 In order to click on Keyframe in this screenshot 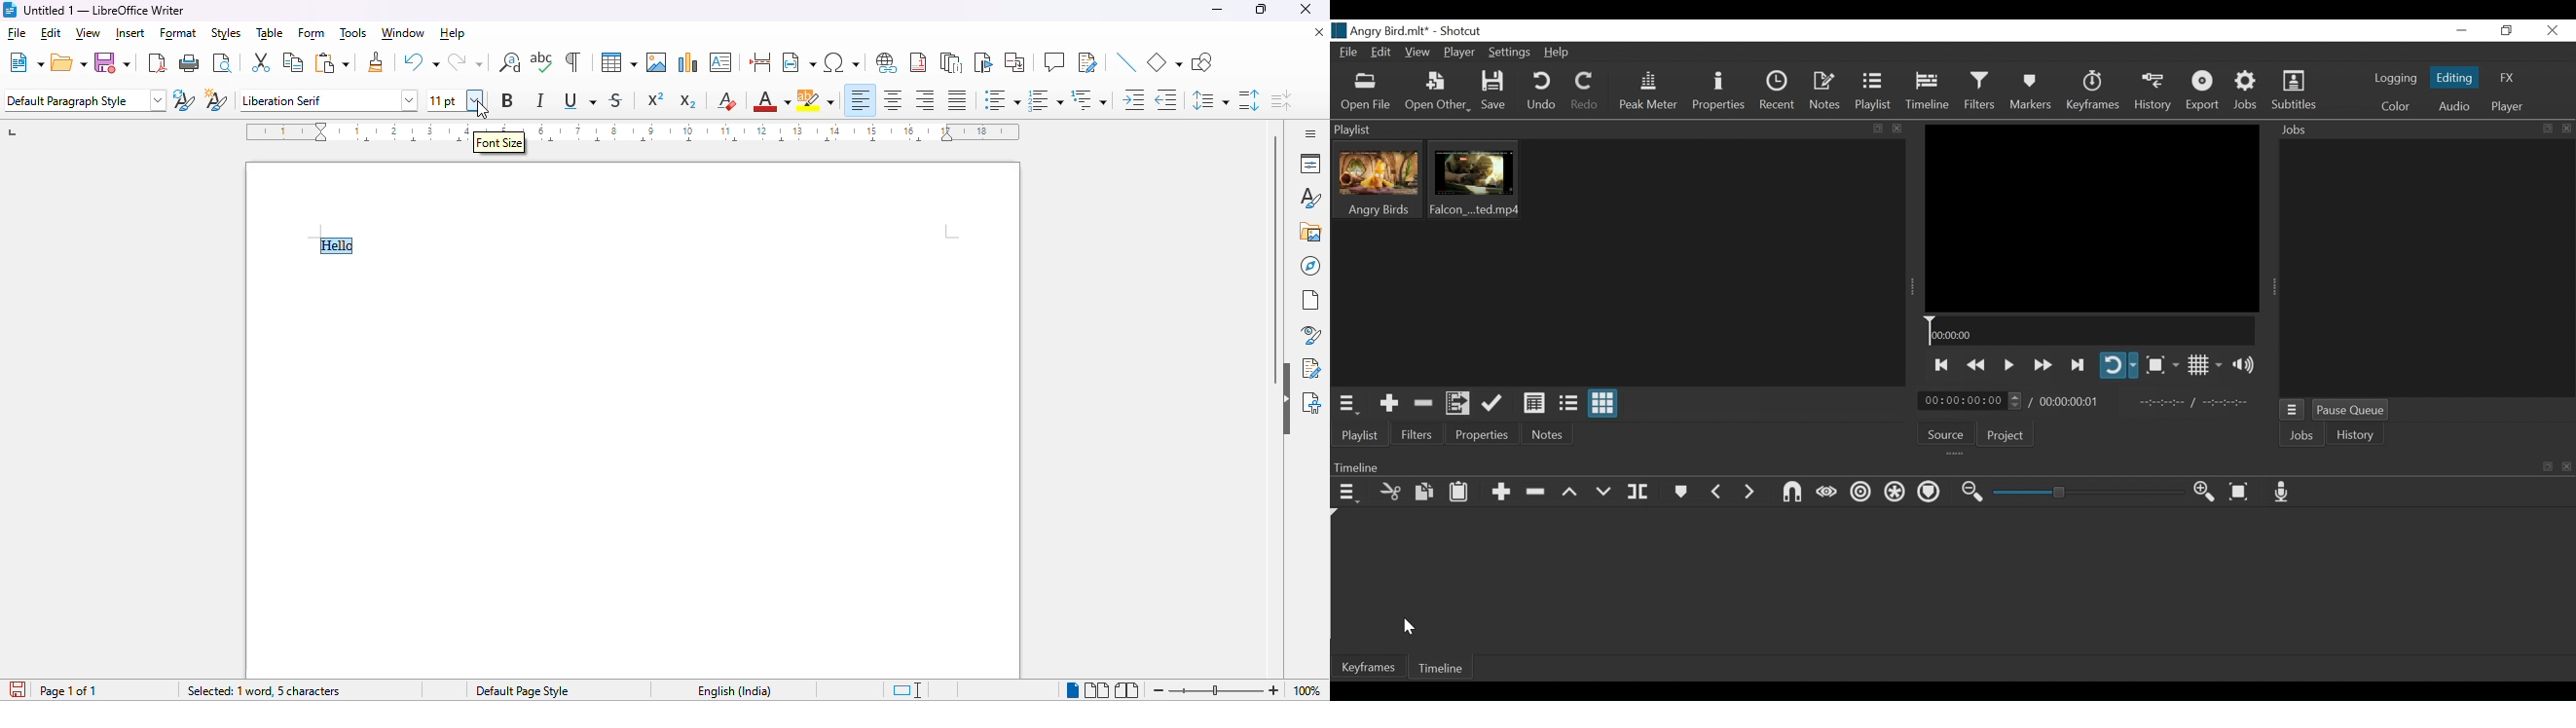, I will do `click(2092, 93)`.